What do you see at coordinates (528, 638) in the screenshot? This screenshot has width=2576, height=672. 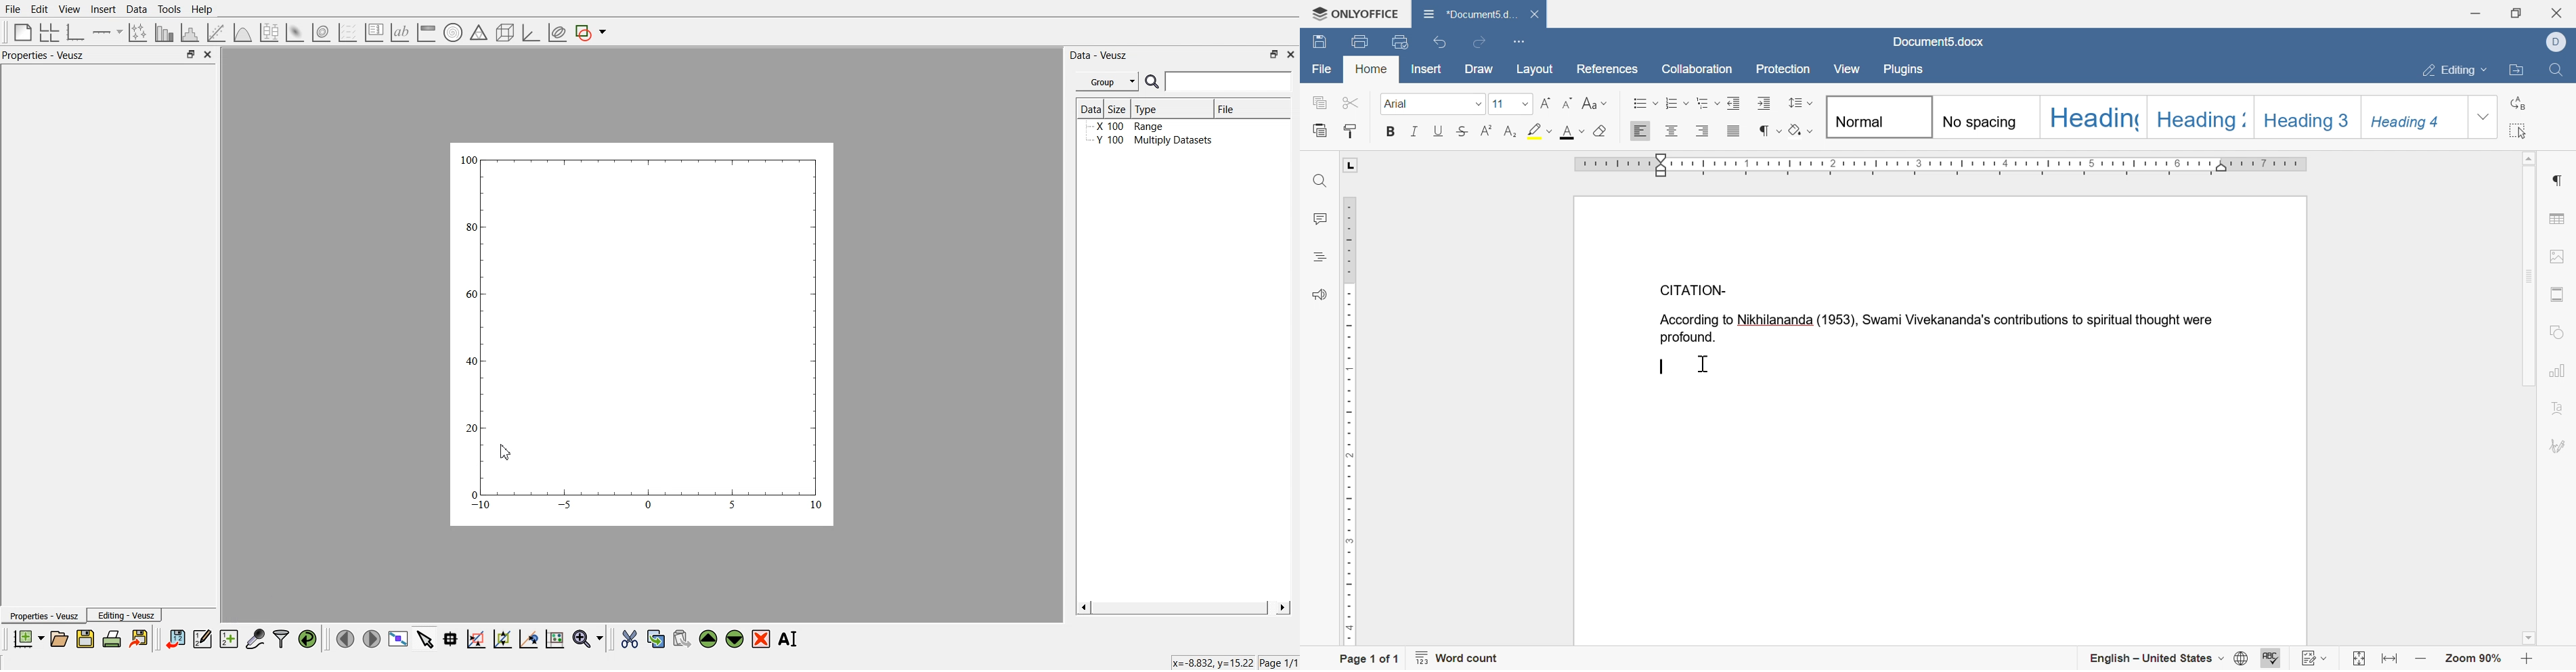 I see `recenter the graph axes` at bounding box center [528, 638].